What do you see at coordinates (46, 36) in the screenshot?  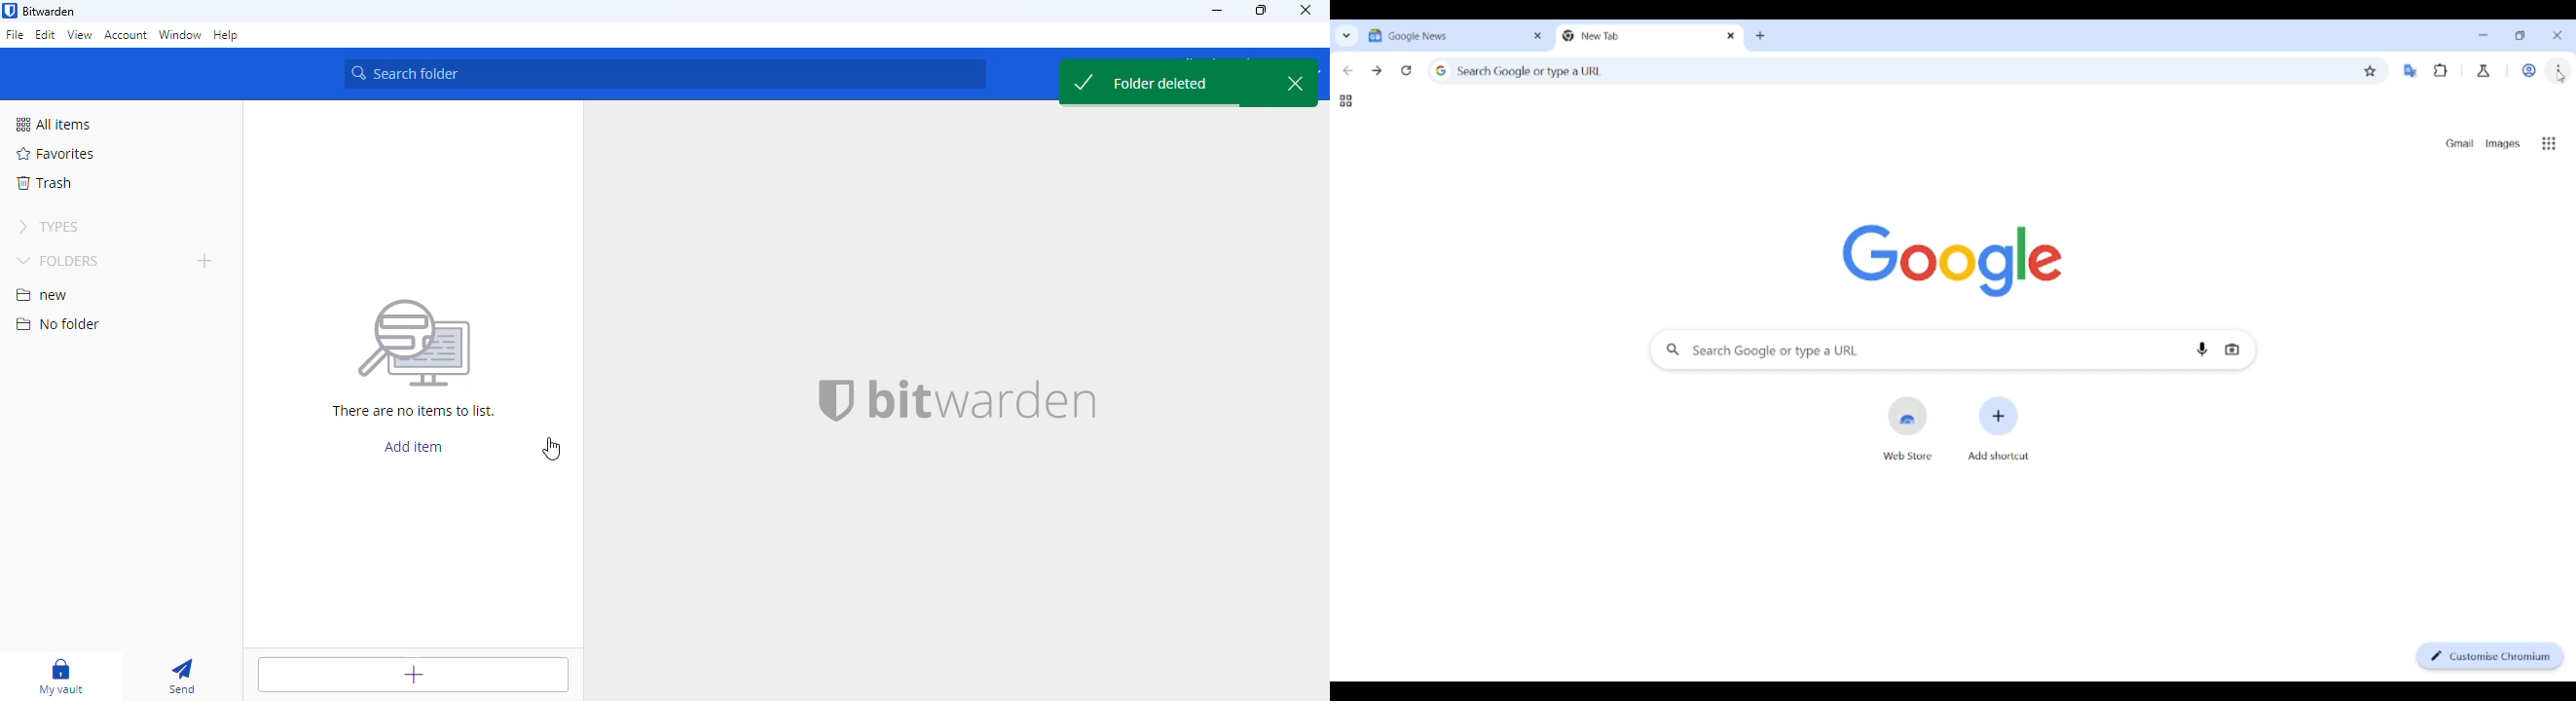 I see `edit` at bounding box center [46, 36].